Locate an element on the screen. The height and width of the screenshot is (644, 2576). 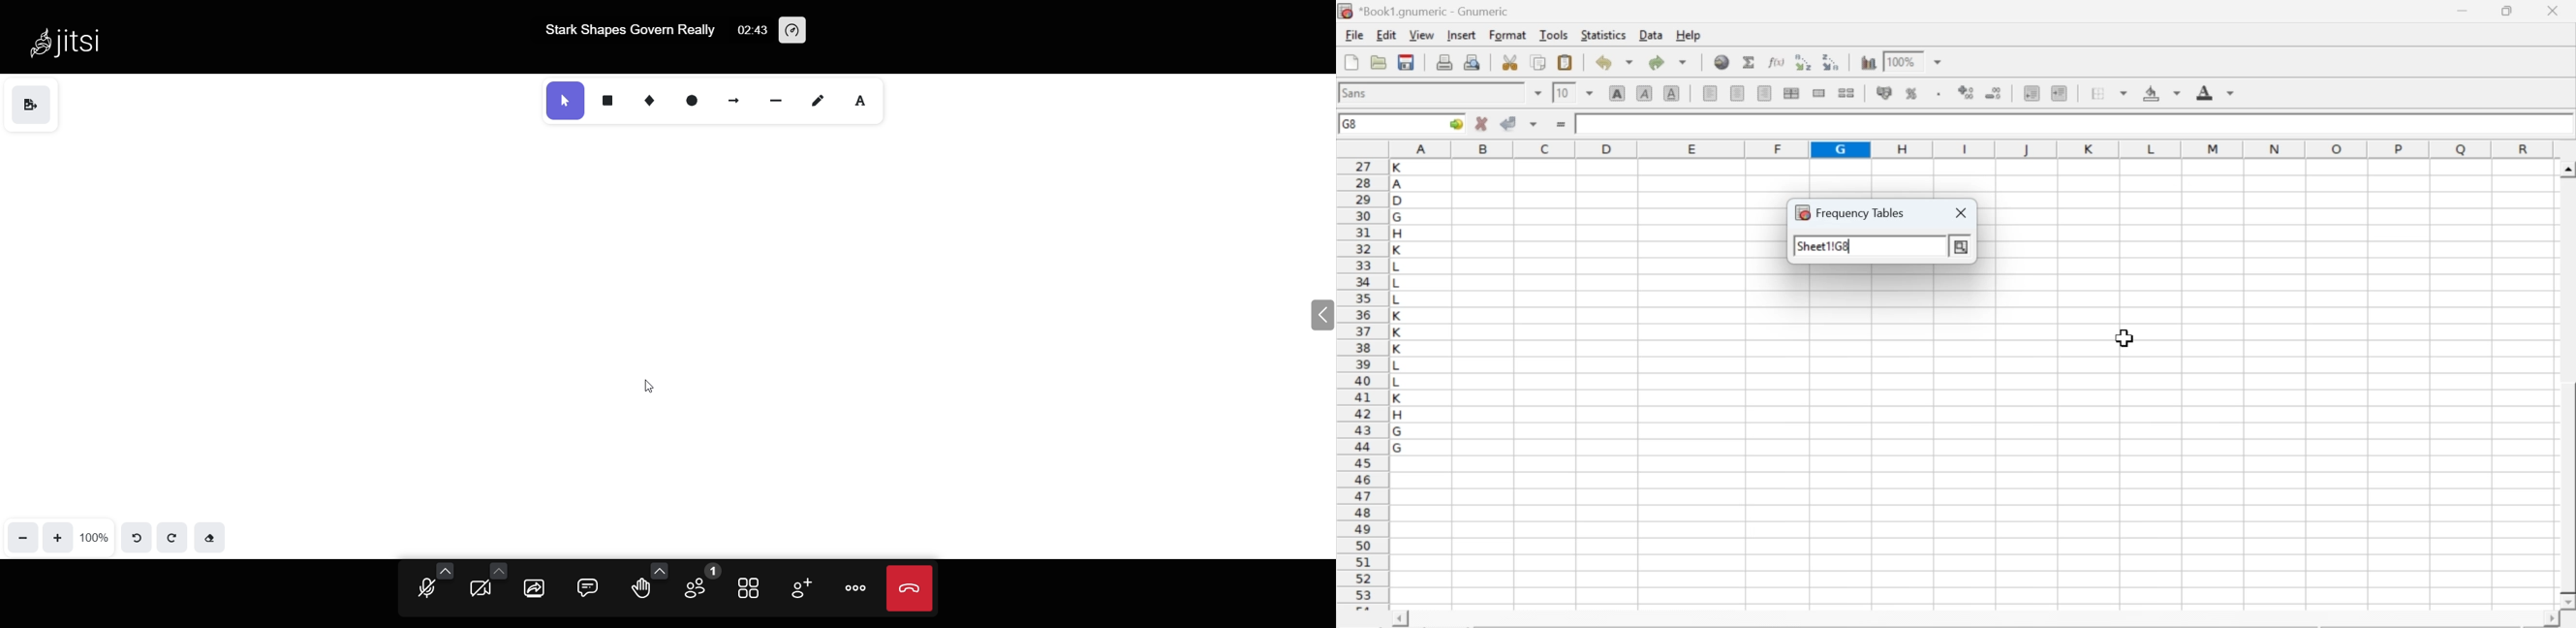
data is located at coordinates (1653, 34).